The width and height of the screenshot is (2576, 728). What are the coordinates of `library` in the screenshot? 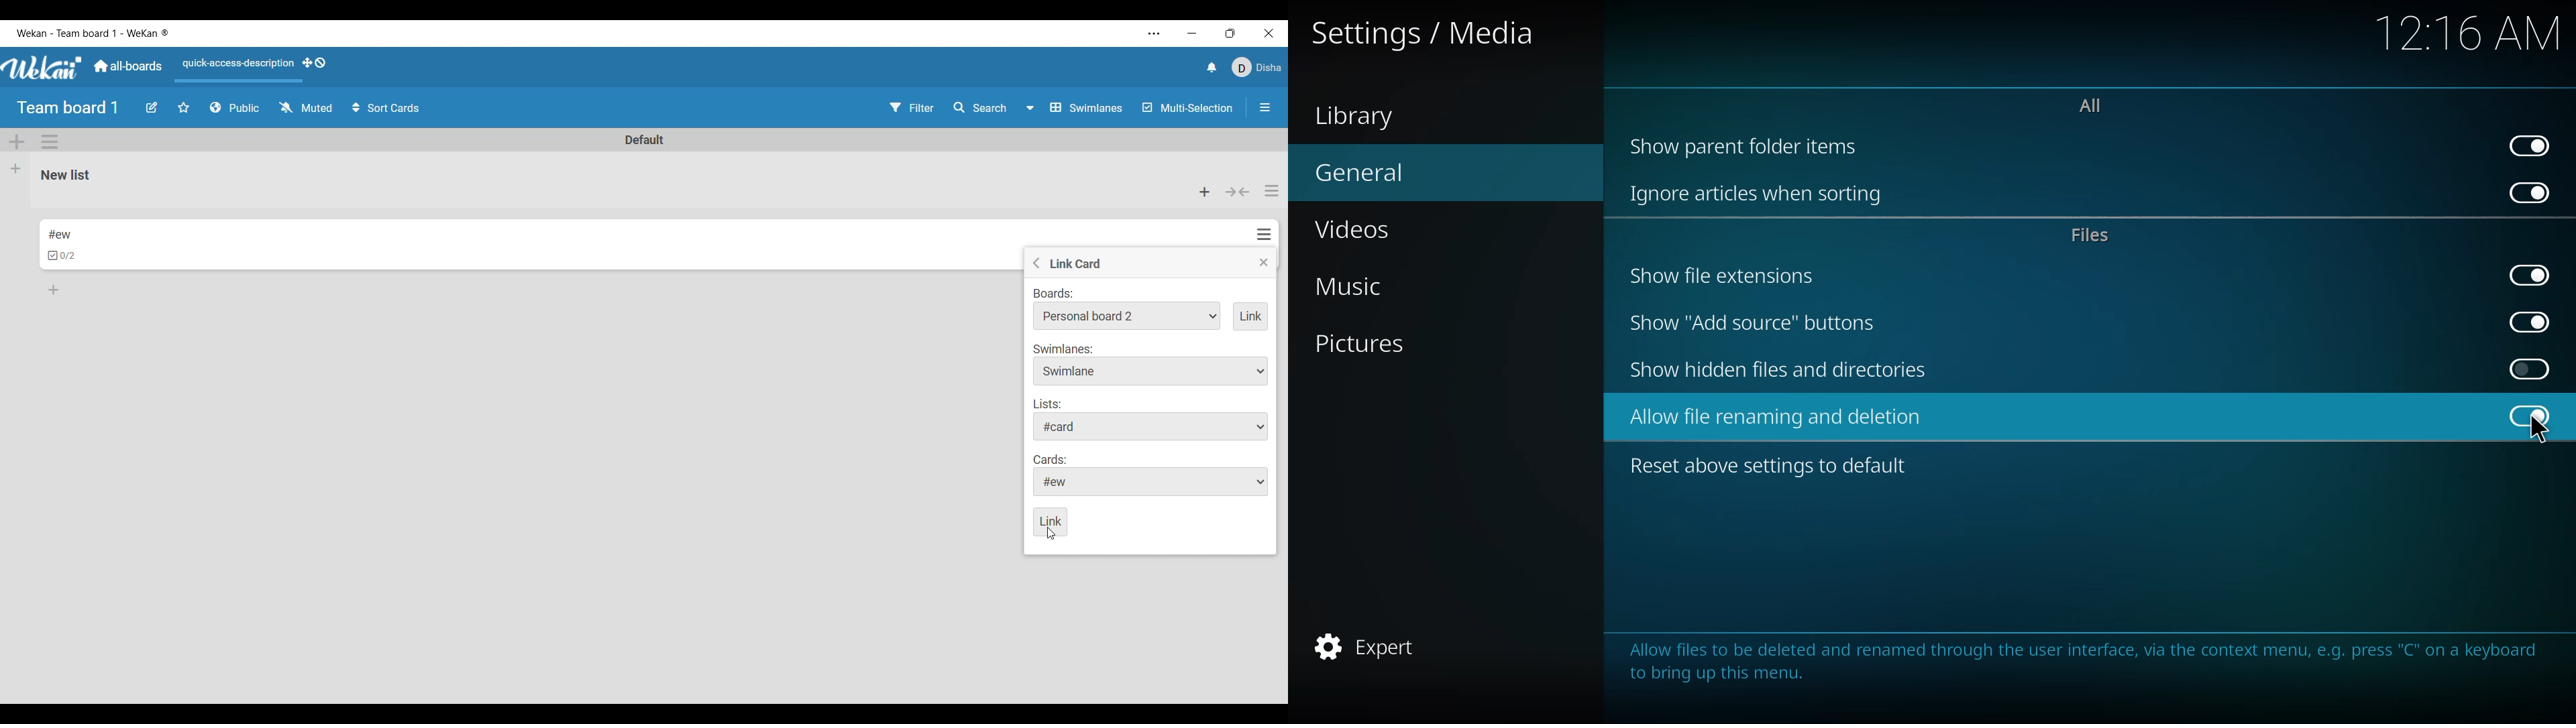 It's located at (1358, 114).